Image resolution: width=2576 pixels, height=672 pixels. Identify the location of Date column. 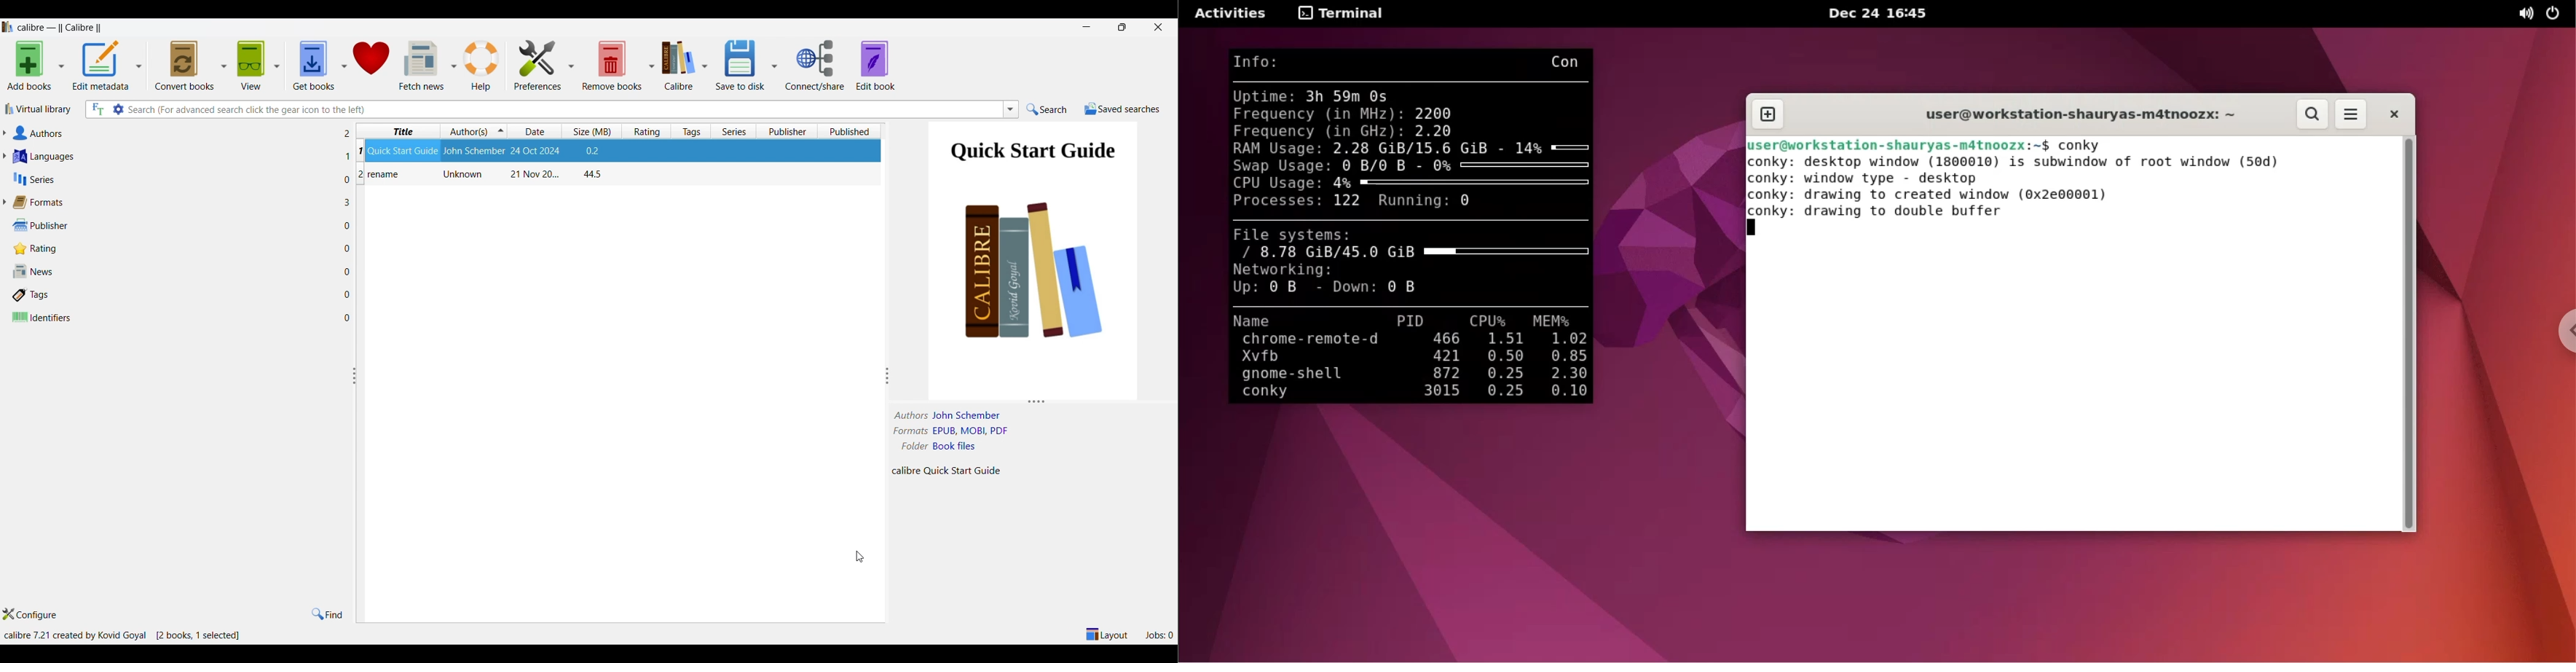
(536, 131).